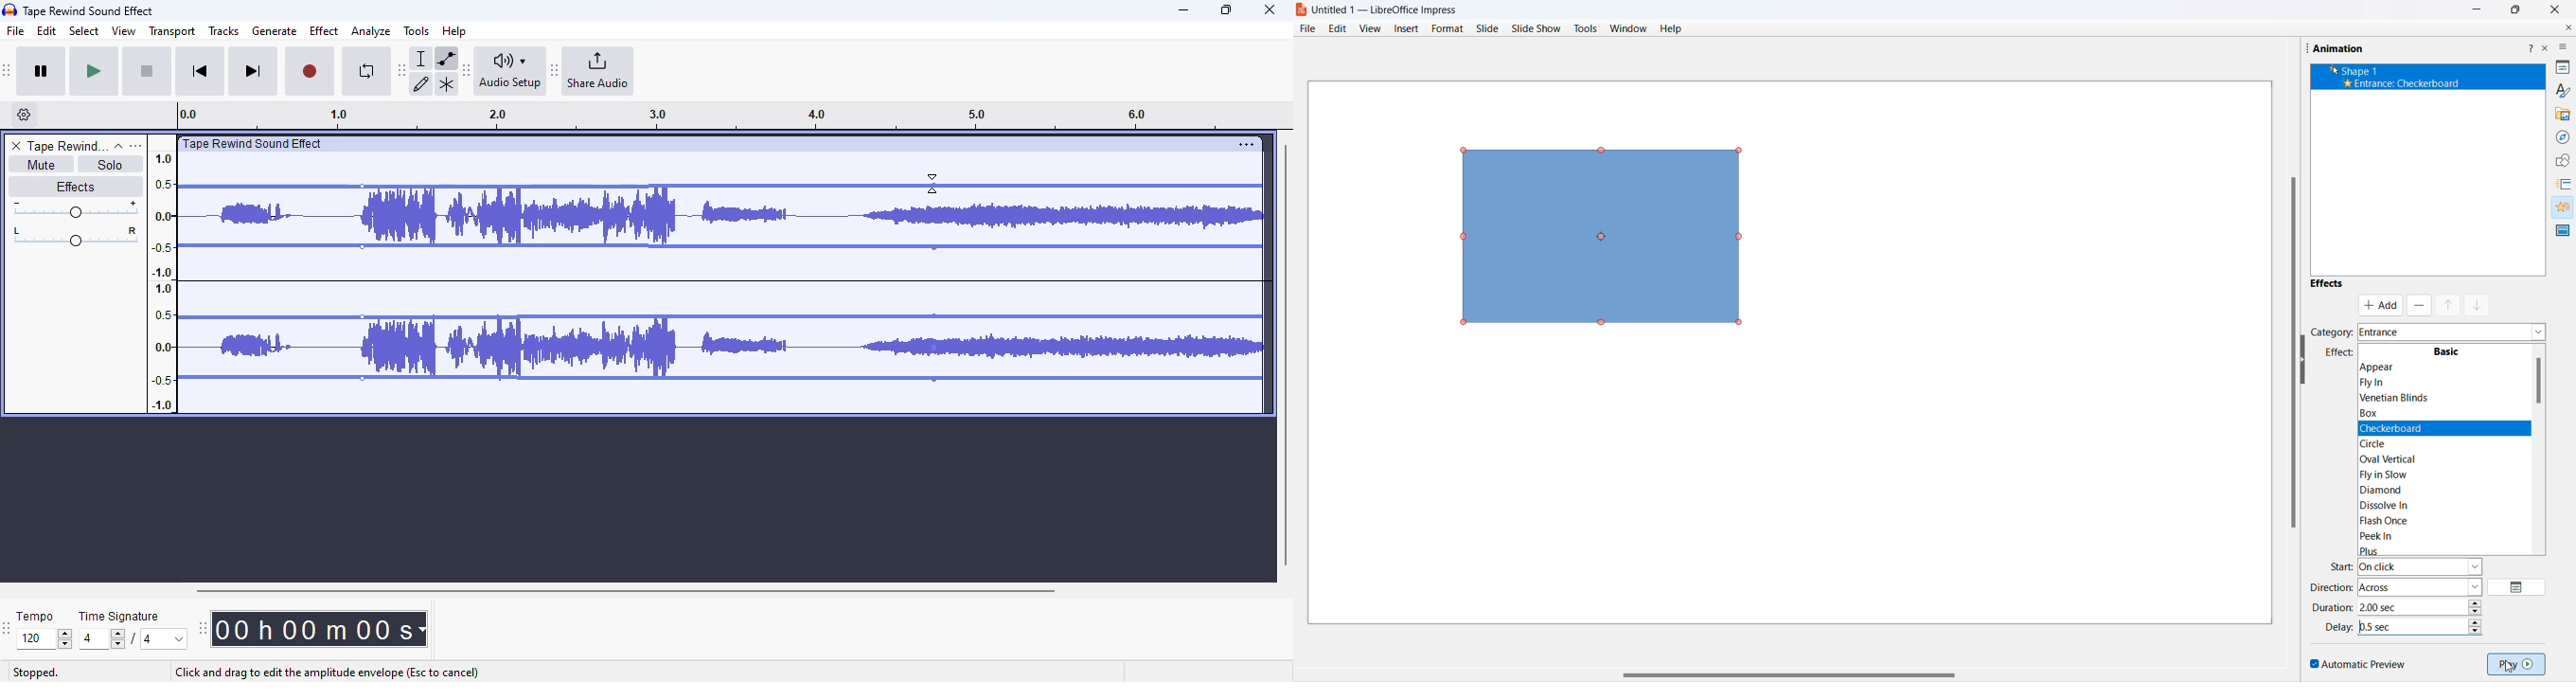  I want to click on object, so click(1611, 235).